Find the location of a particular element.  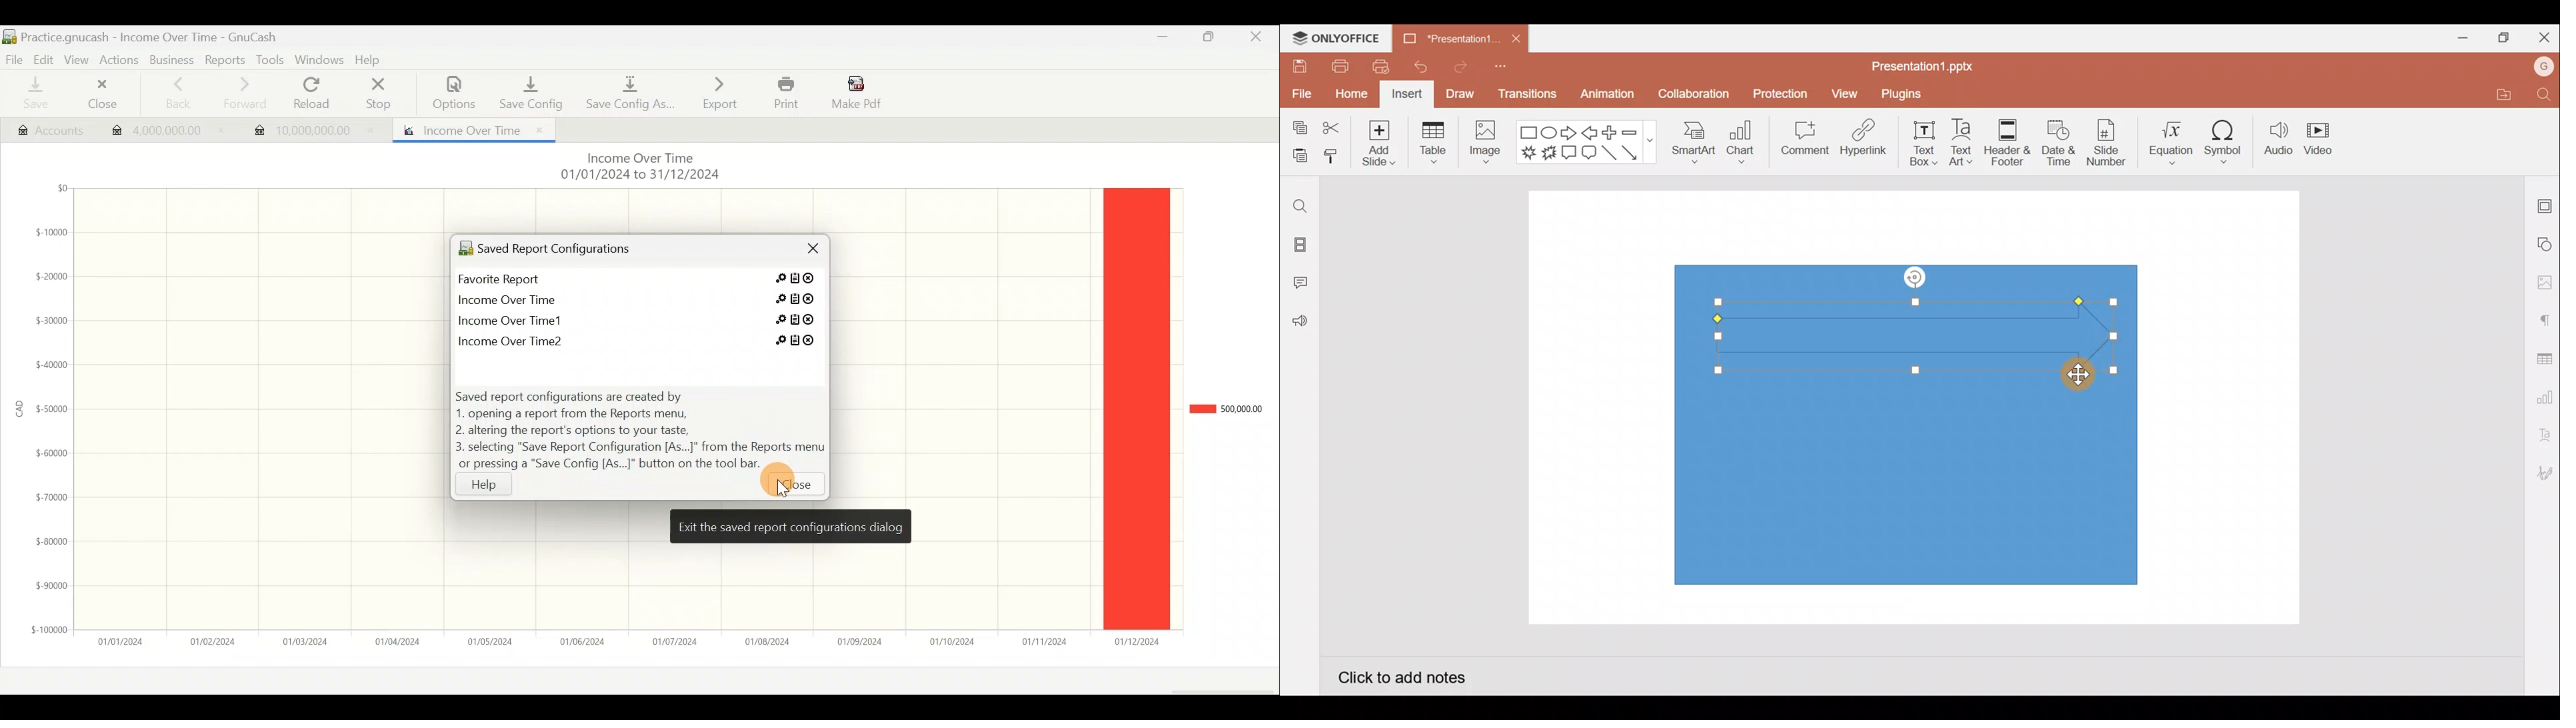

Find is located at coordinates (2545, 94).